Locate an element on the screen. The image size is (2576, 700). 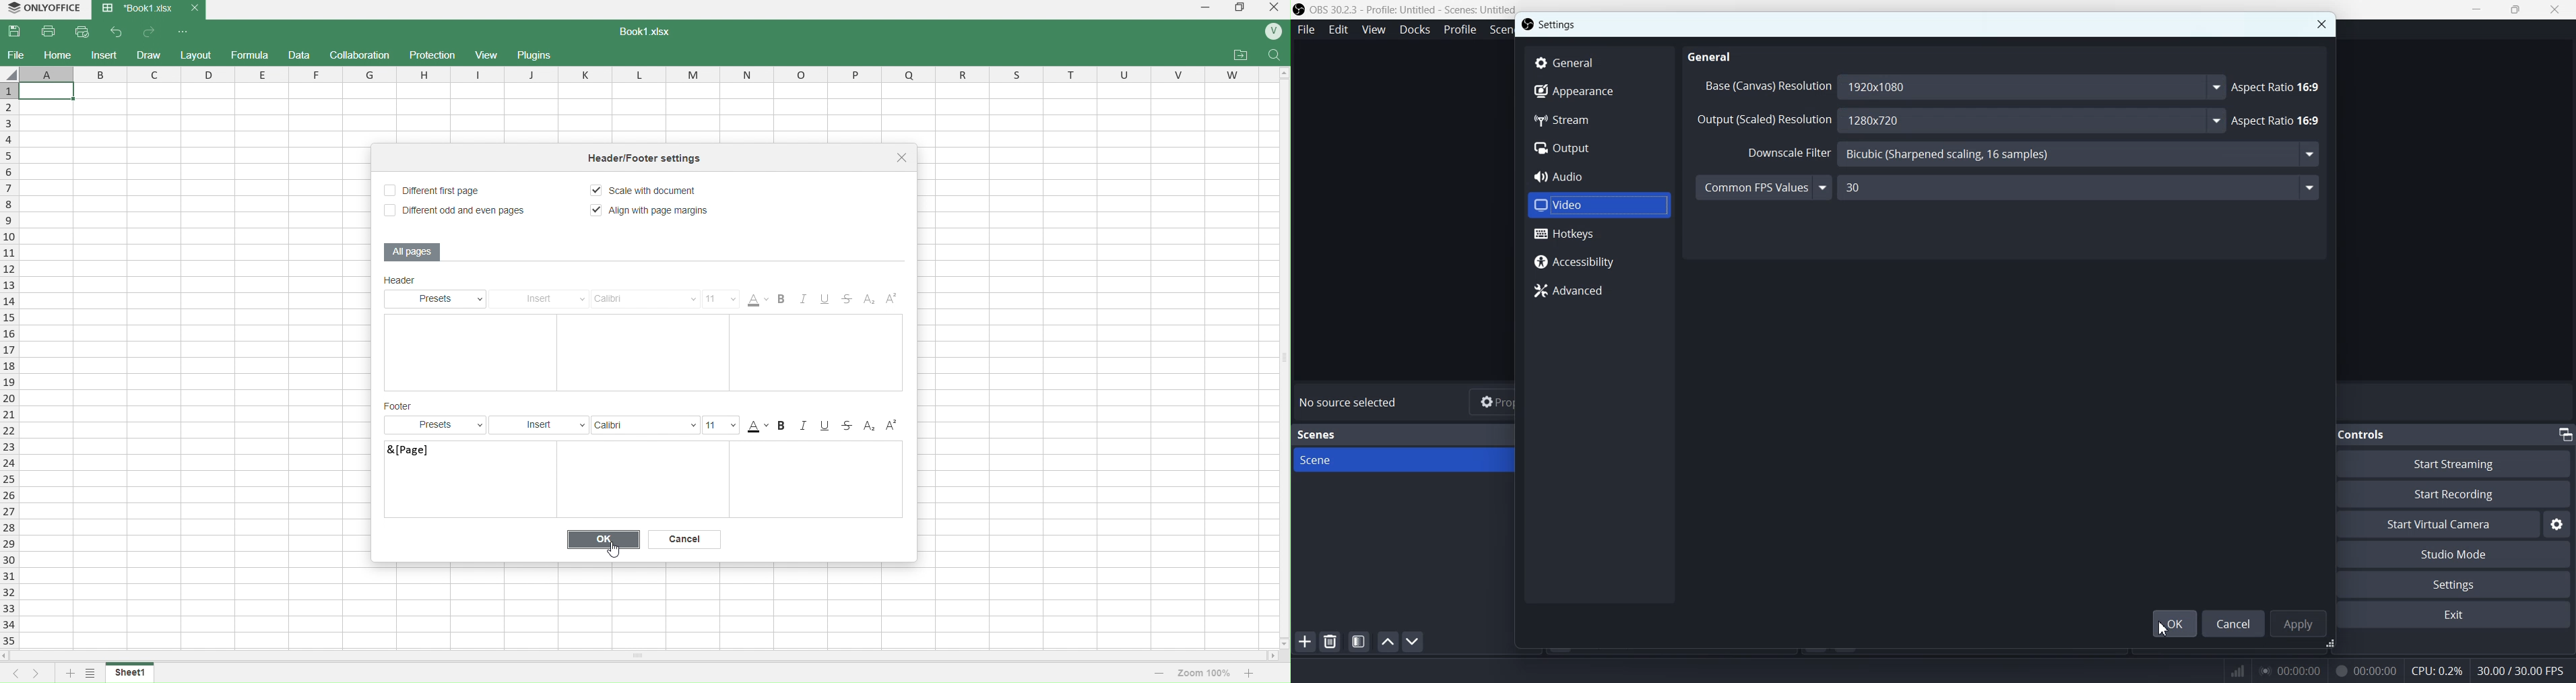
draw is located at coordinates (150, 54).